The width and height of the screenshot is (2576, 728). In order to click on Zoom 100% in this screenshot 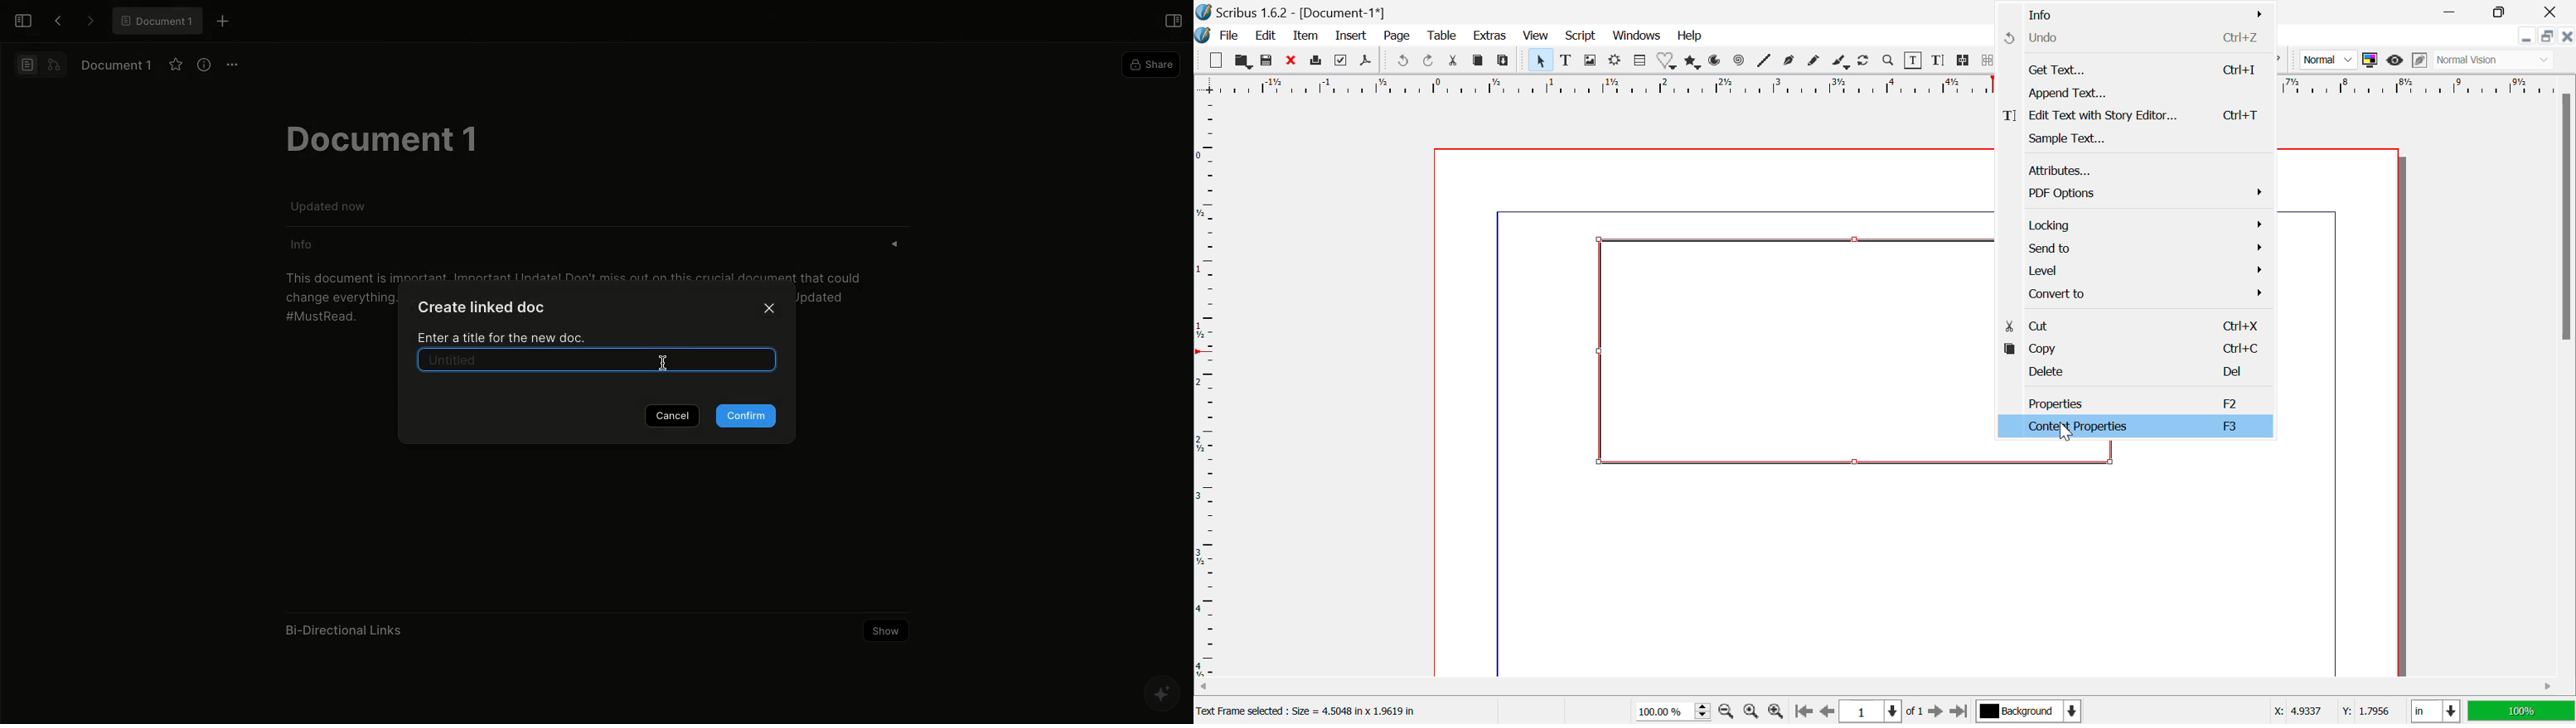, I will do `click(1675, 710)`.